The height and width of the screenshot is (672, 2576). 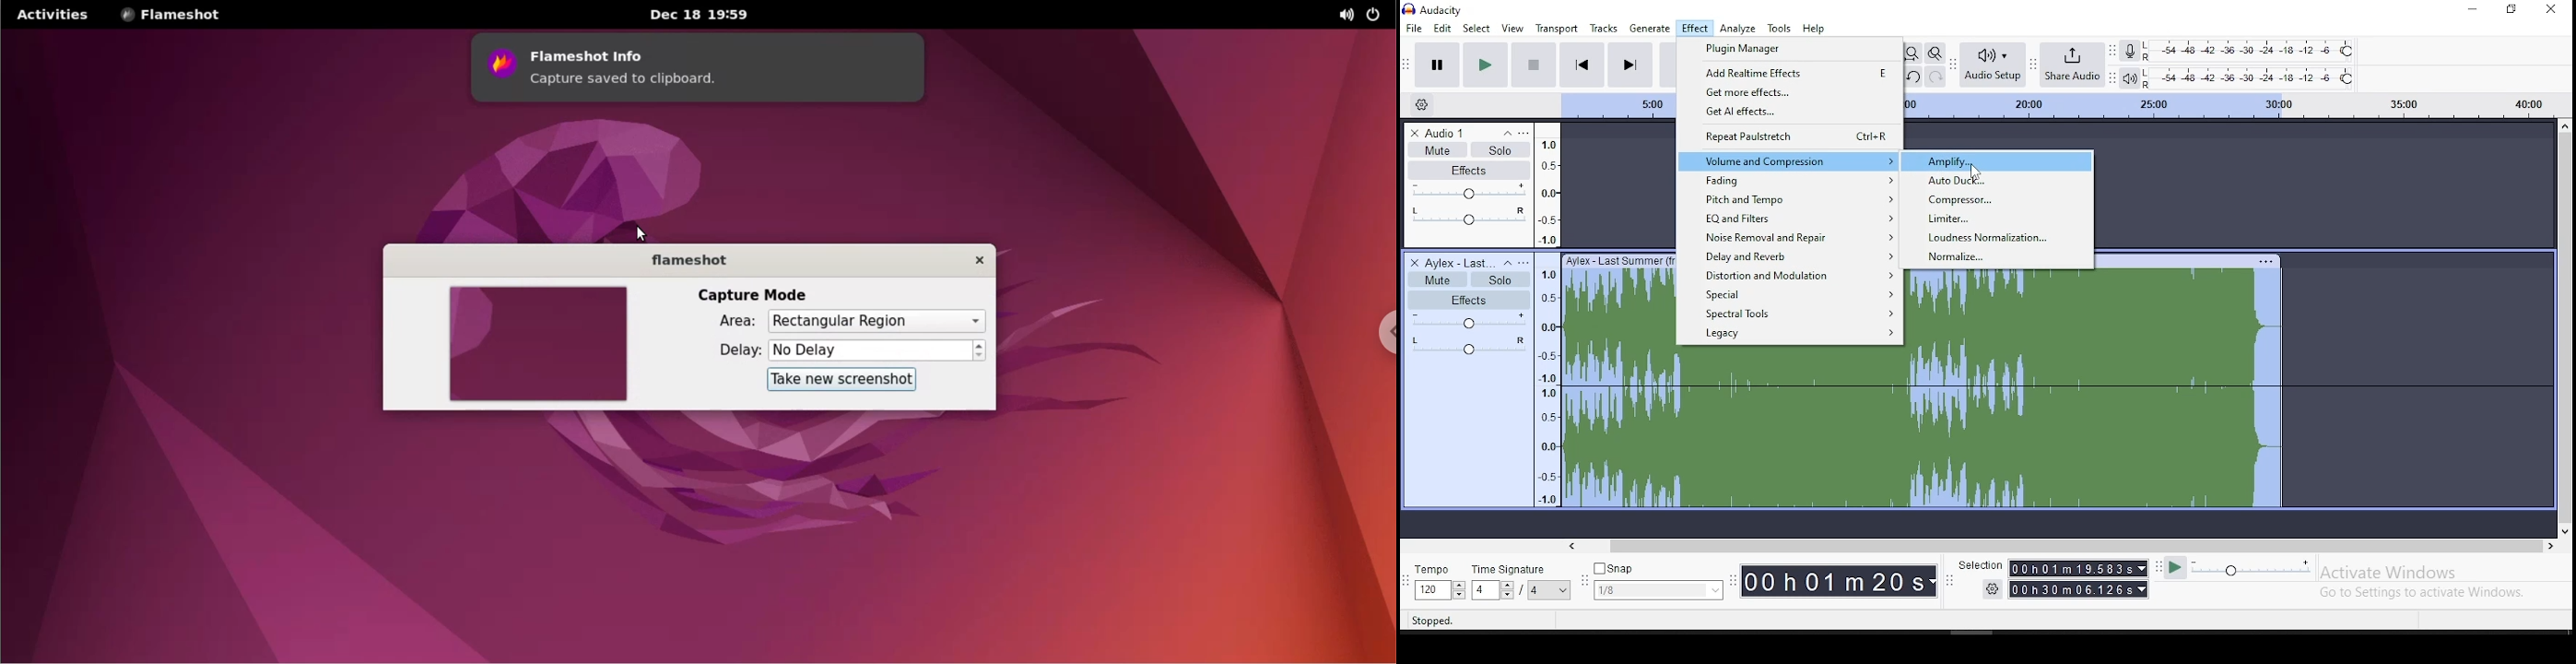 What do you see at coordinates (1694, 29) in the screenshot?
I see `effect` at bounding box center [1694, 29].